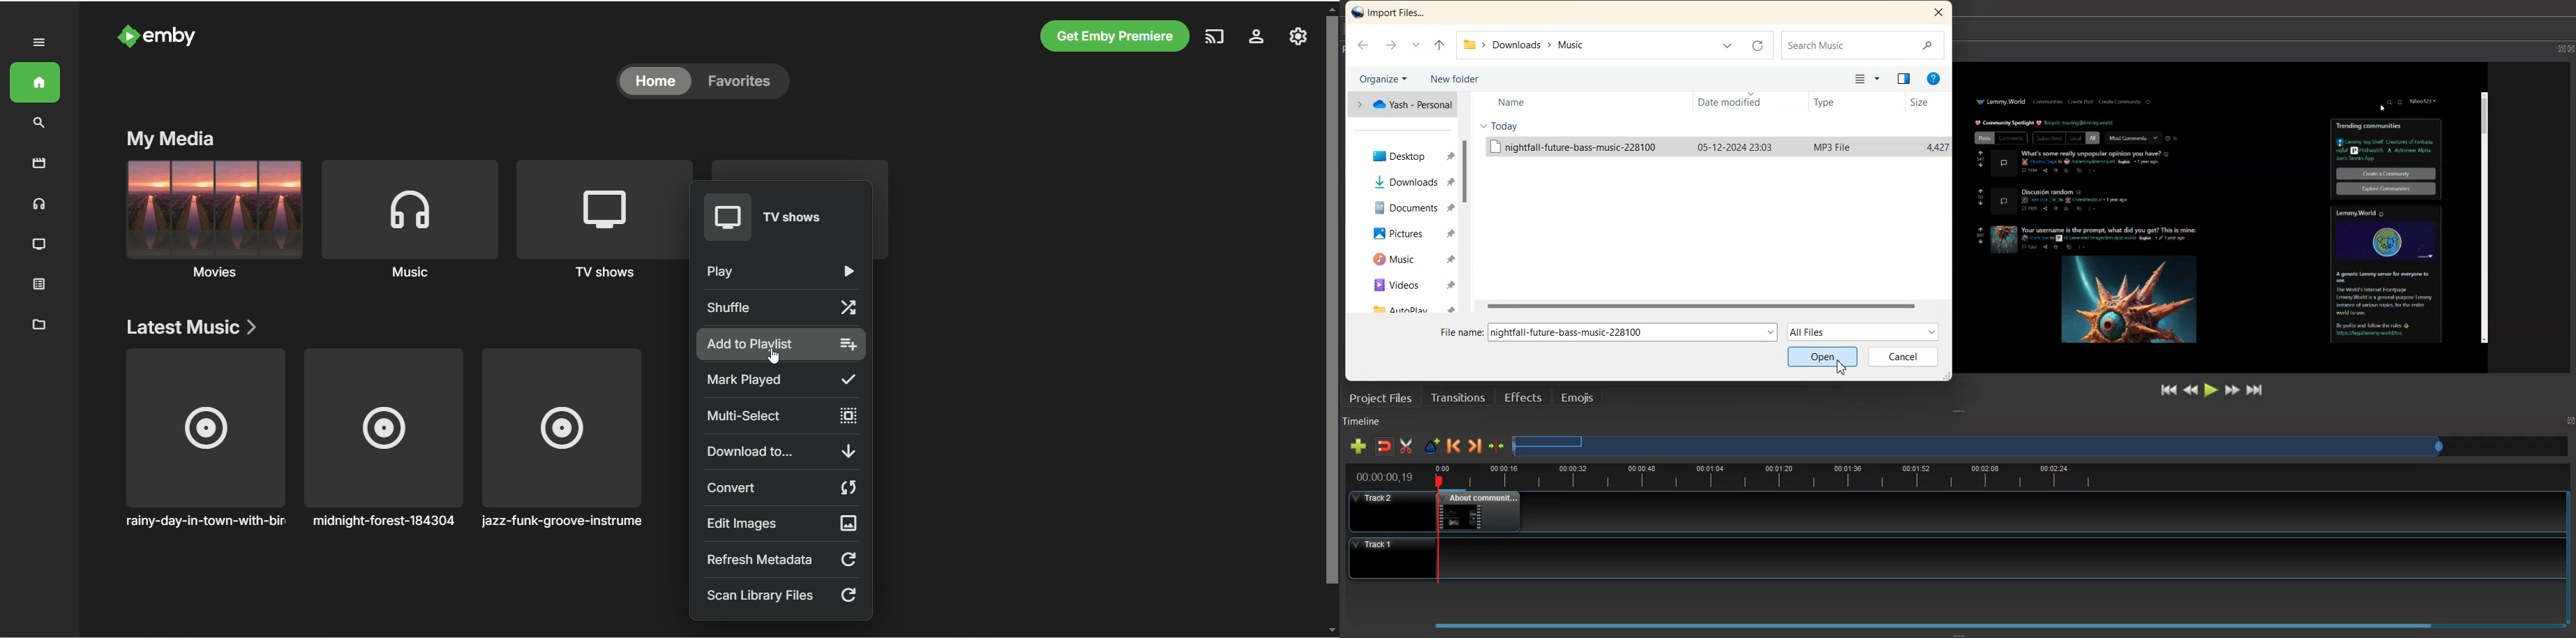 The image size is (2576, 644). I want to click on expand, so click(40, 43).